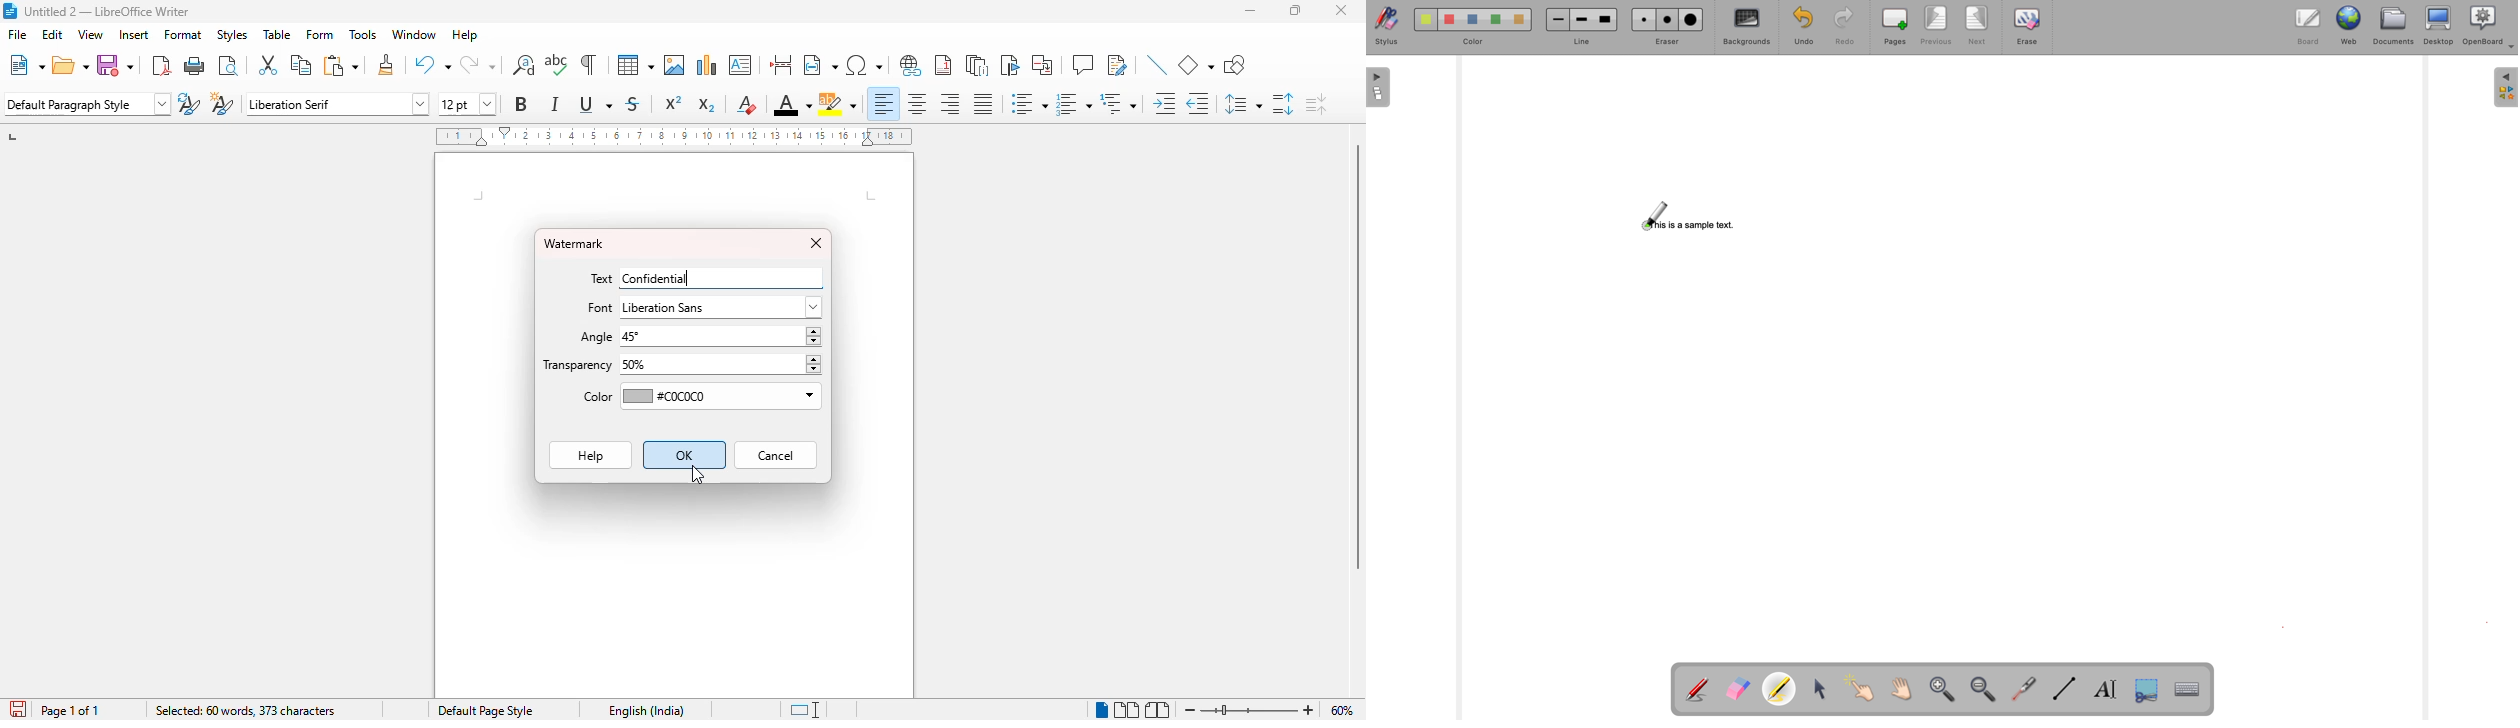  I want to click on close, so click(1341, 10).